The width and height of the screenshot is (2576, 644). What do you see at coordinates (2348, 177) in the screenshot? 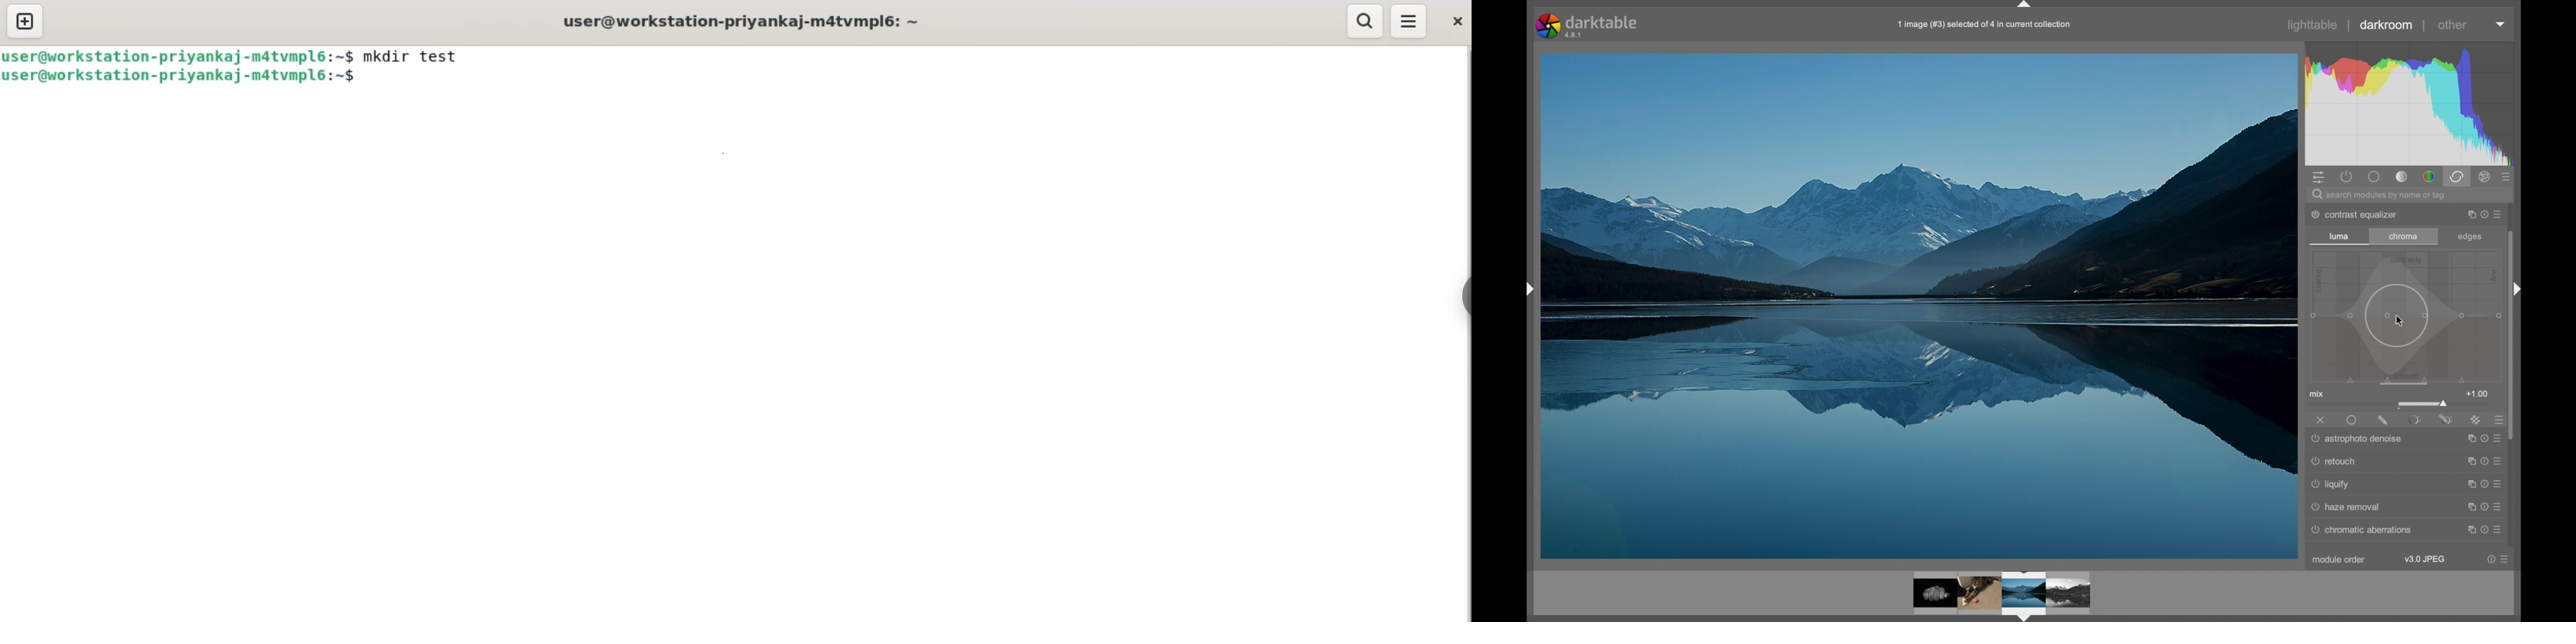
I see `show active  modules only` at bounding box center [2348, 177].